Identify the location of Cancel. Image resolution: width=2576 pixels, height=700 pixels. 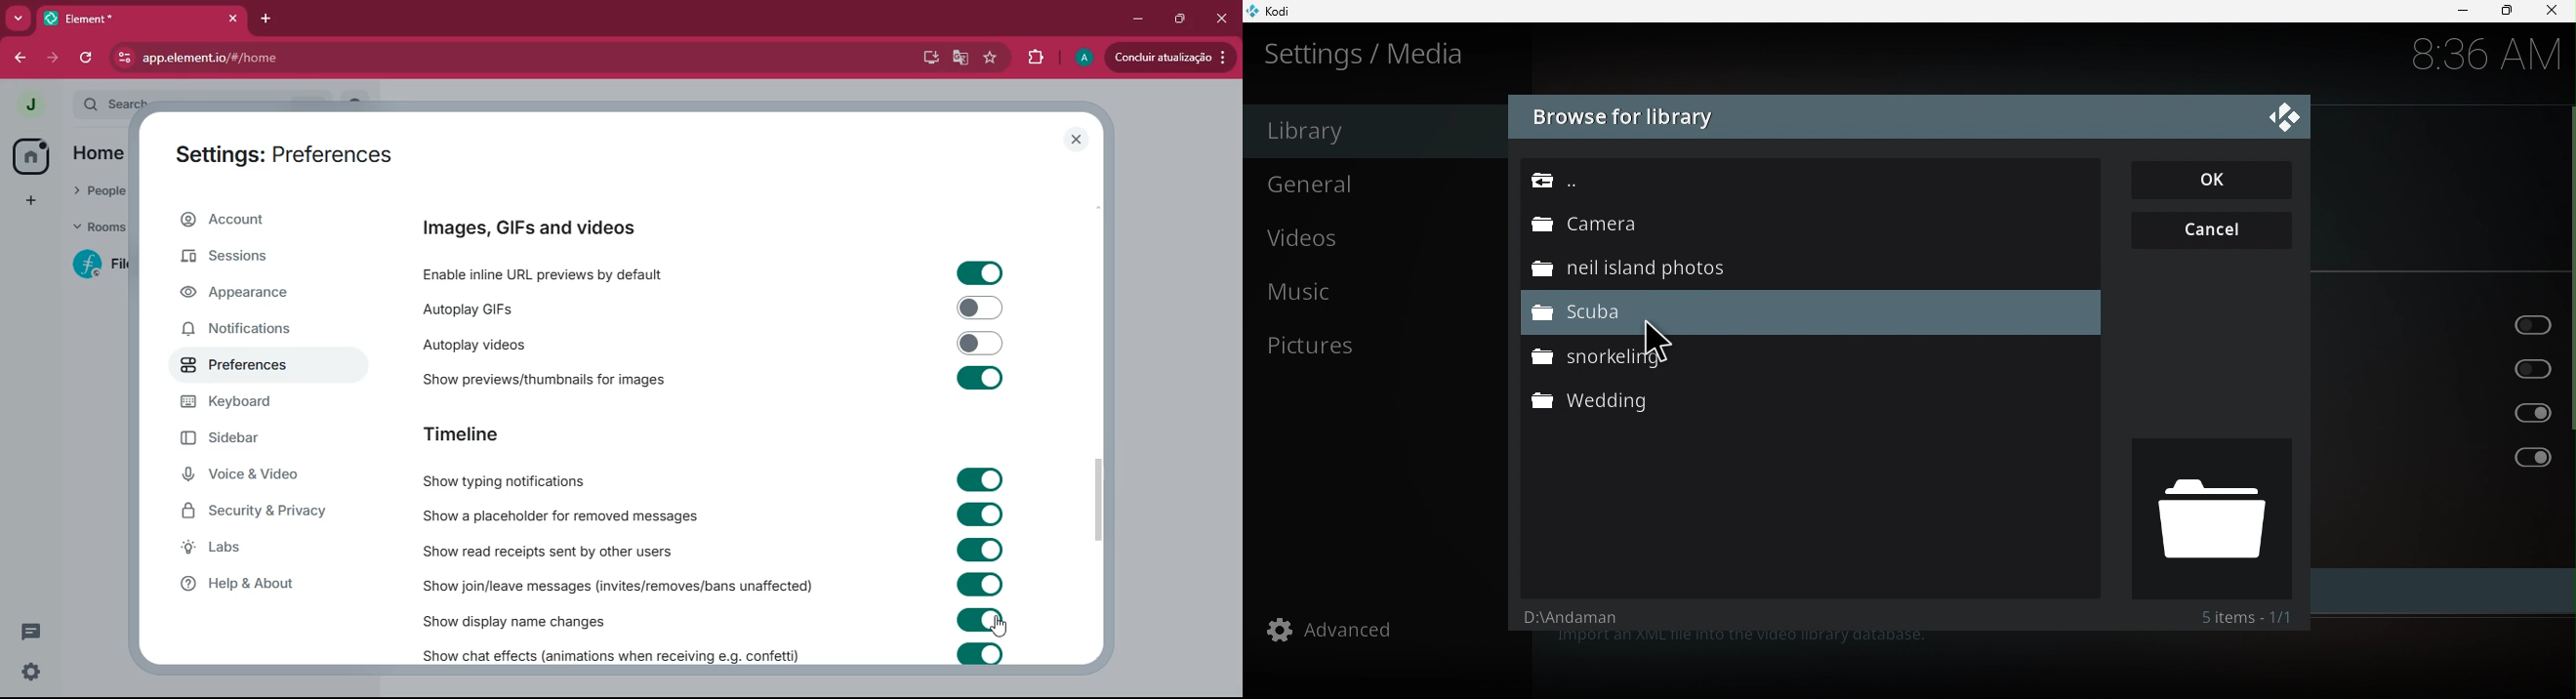
(2214, 227).